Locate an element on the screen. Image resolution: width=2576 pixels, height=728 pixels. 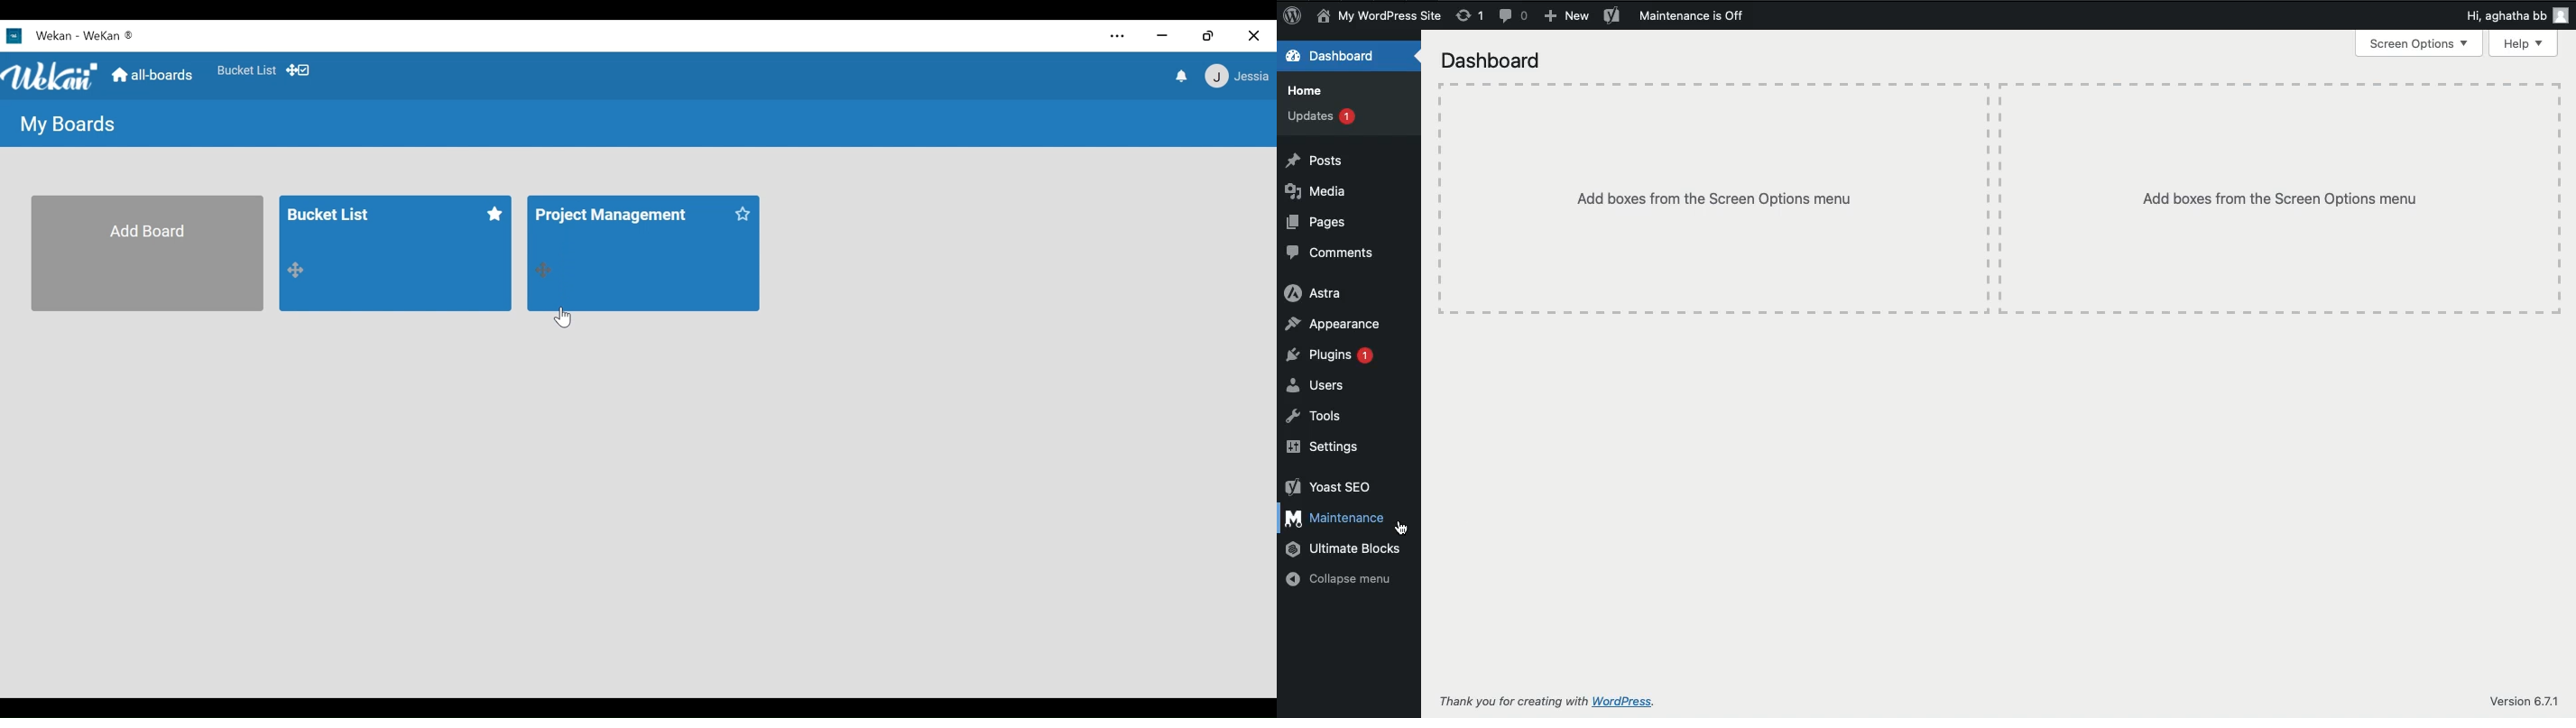
notifications is located at coordinates (1180, 76).